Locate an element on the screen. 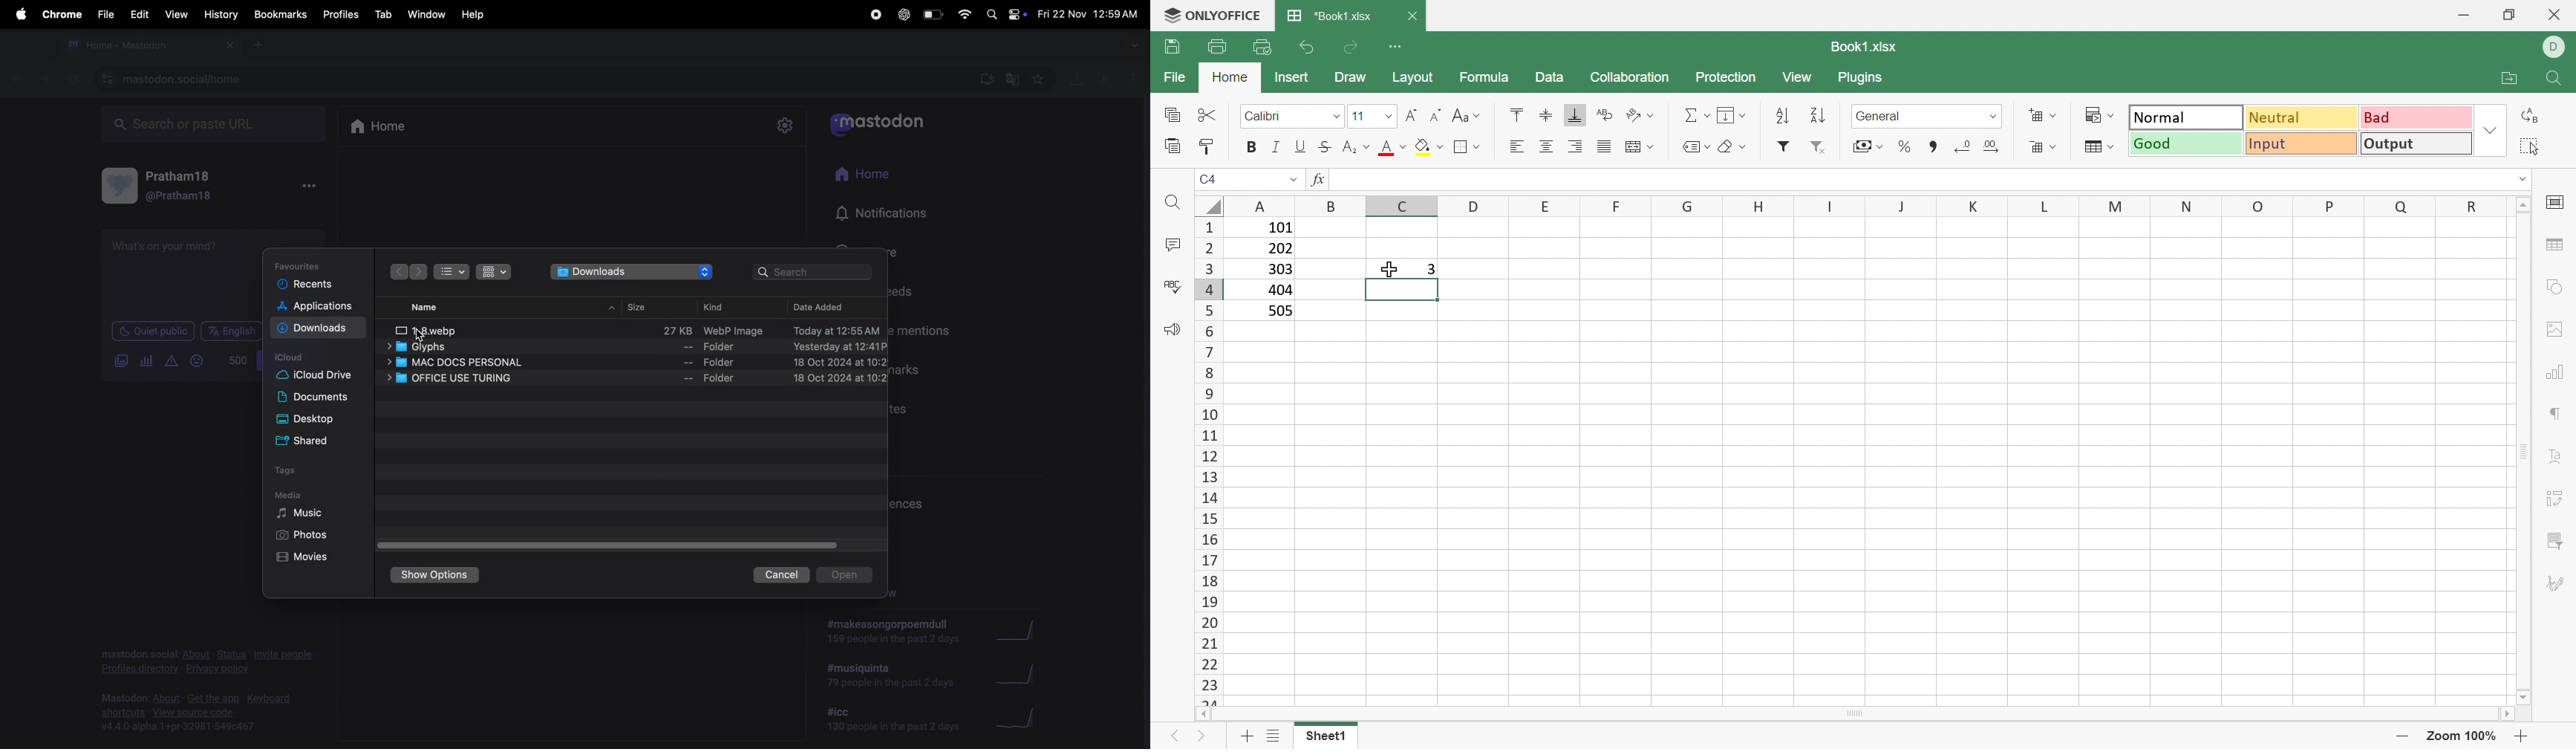  Change case is located at coordinates (1469, 117).